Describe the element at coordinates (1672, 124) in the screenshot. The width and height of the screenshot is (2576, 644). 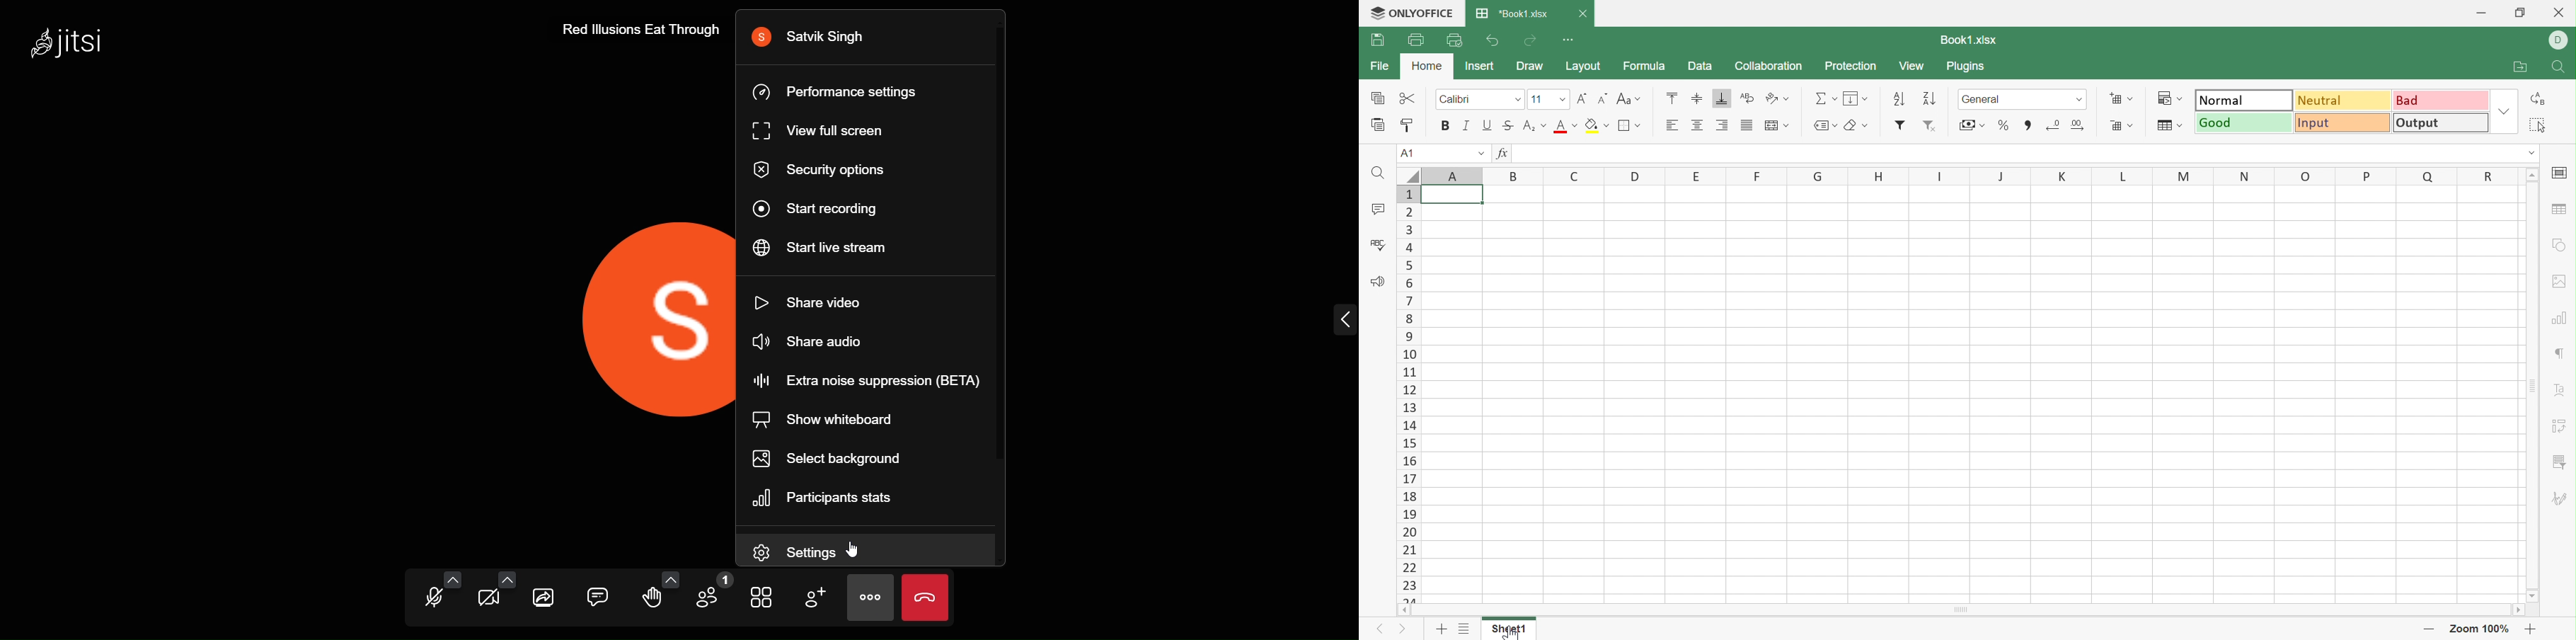
I see `Align Left` at that location.